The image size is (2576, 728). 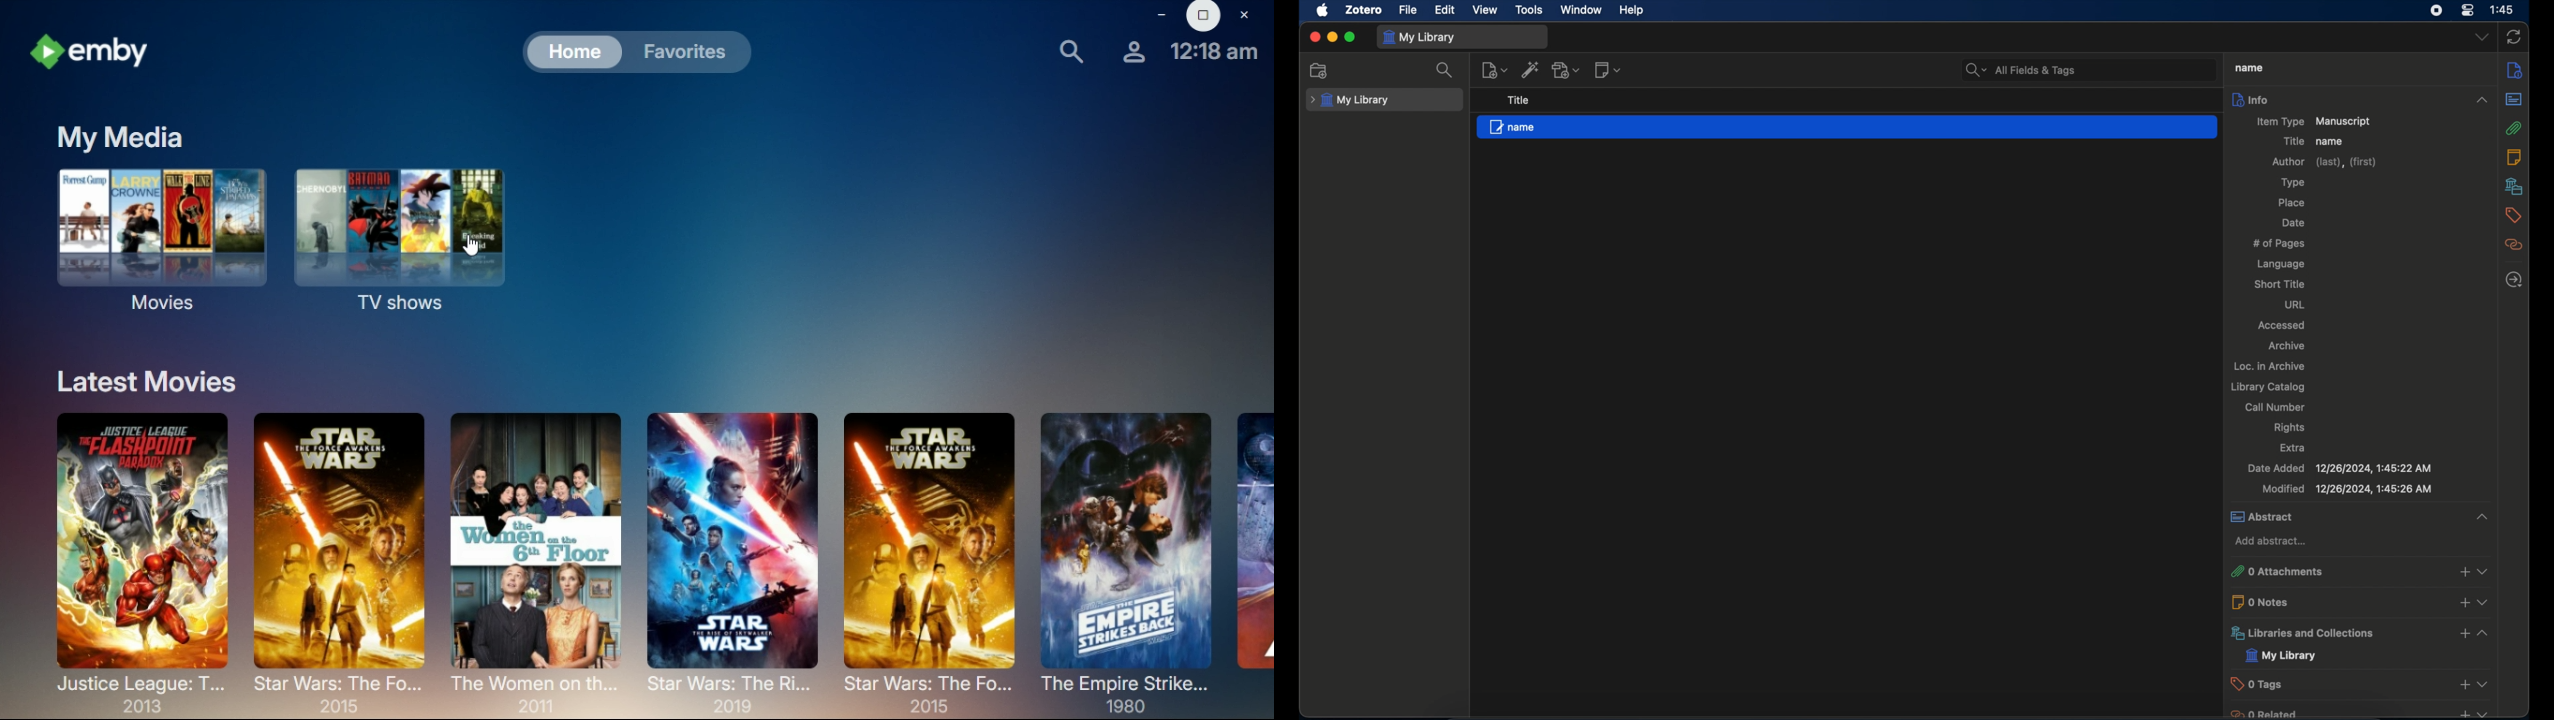 I want to click on accessed, so click(x=2282, y=326).